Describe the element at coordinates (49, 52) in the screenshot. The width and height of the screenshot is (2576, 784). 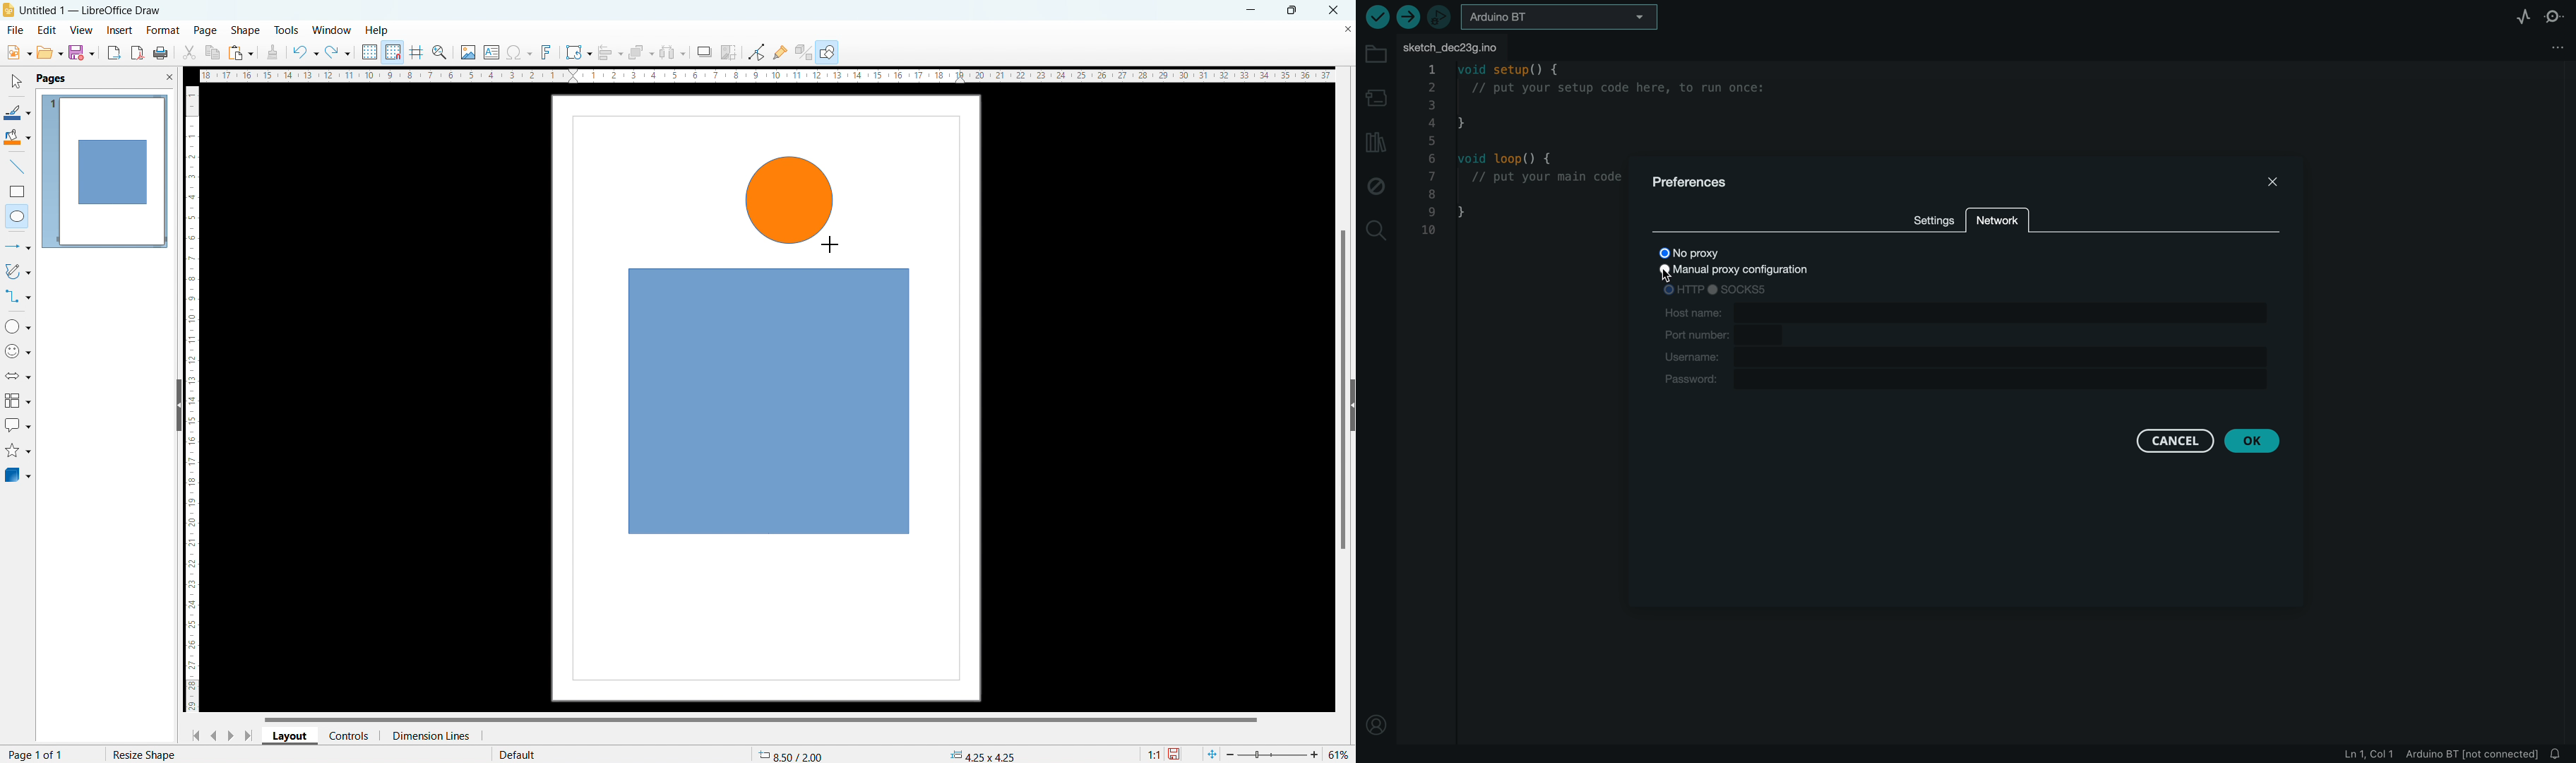
I see `open` at that location.